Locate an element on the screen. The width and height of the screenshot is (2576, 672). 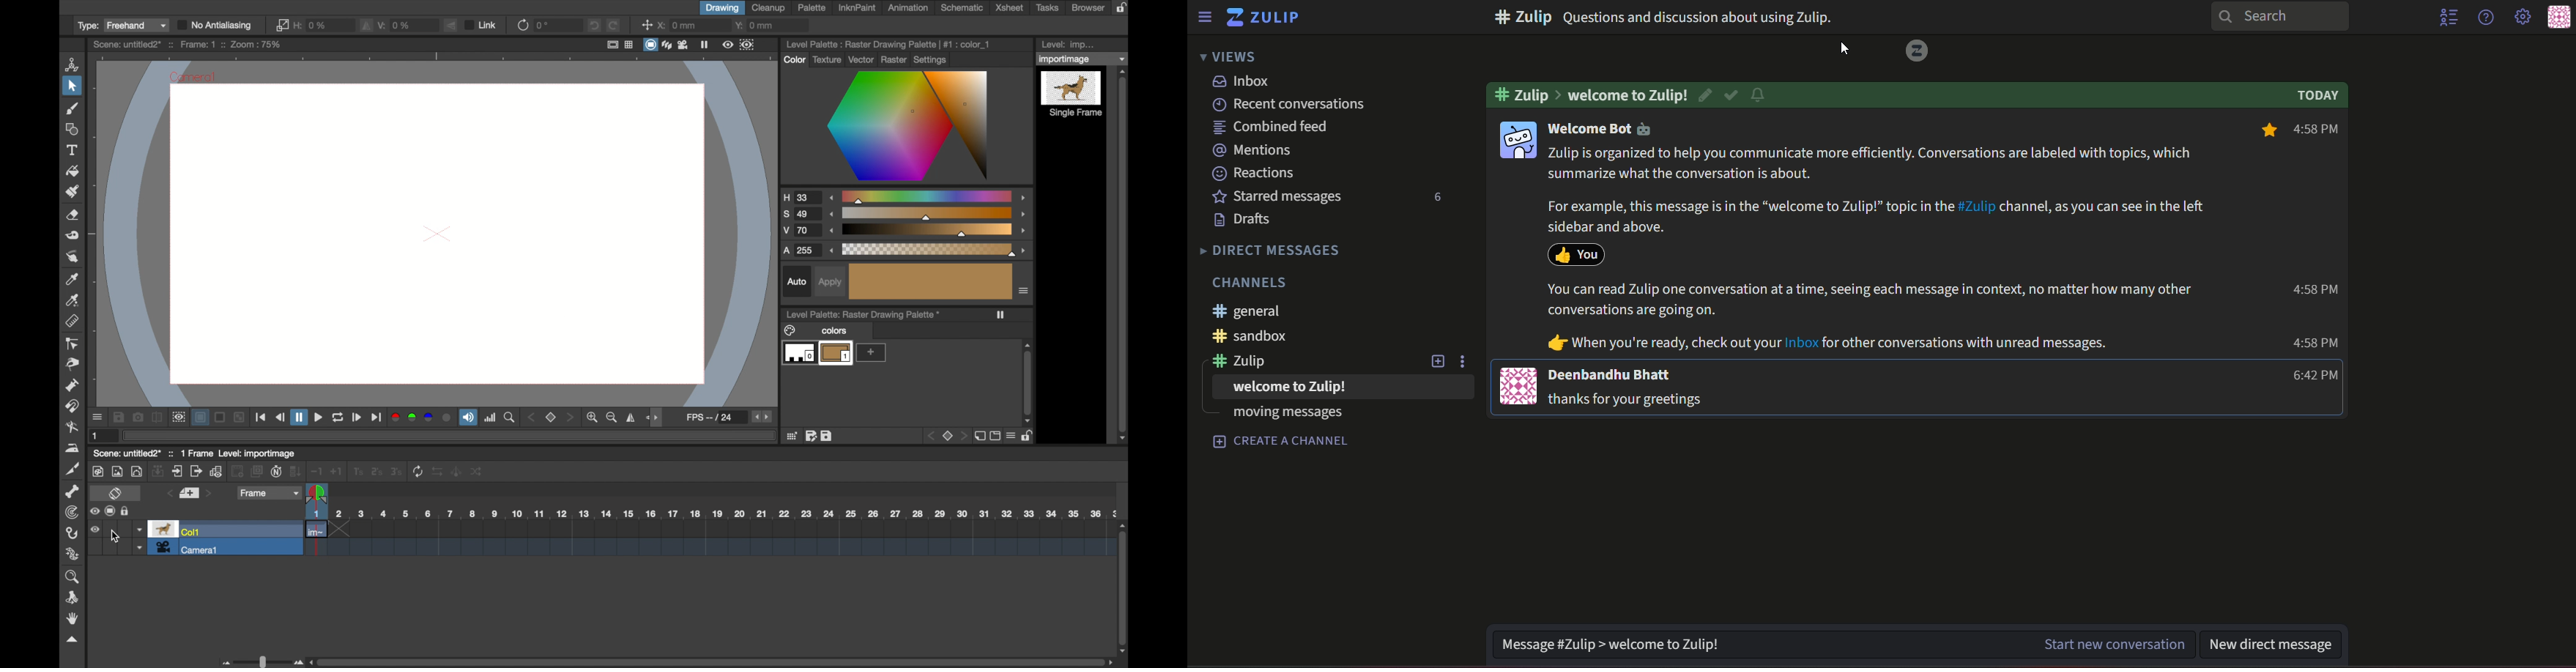
Welcome to zulip is located at coordinates (1290, 387).